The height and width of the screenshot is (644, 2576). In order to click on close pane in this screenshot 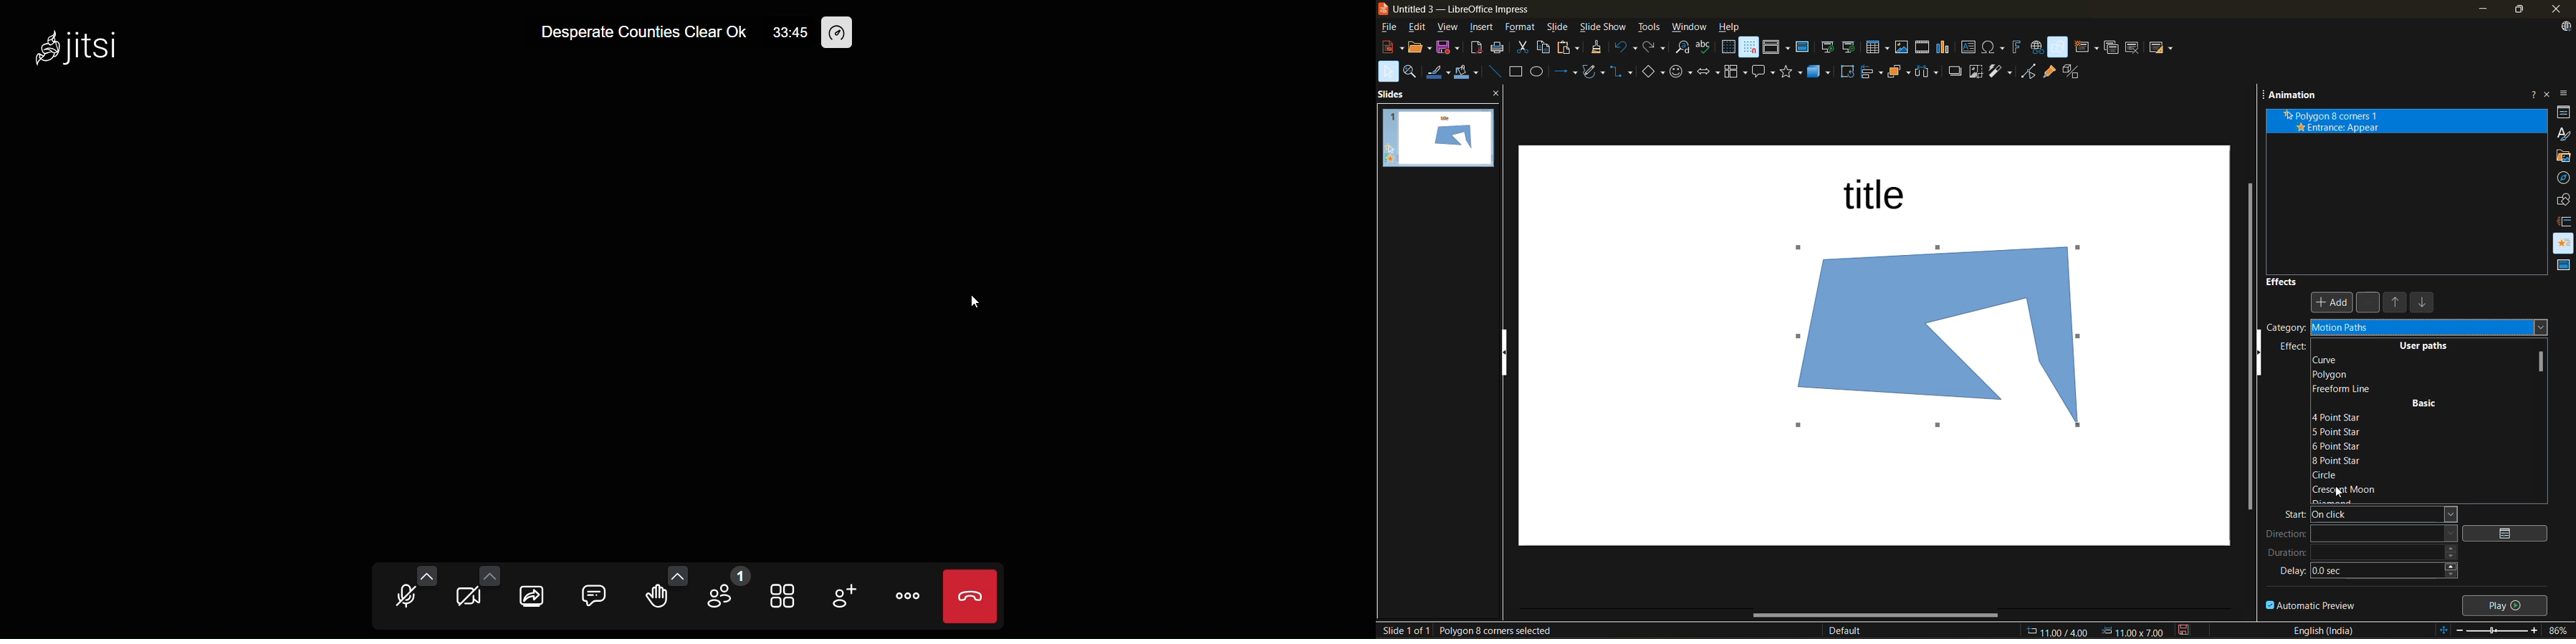, I will do `click(1500, 95)`.